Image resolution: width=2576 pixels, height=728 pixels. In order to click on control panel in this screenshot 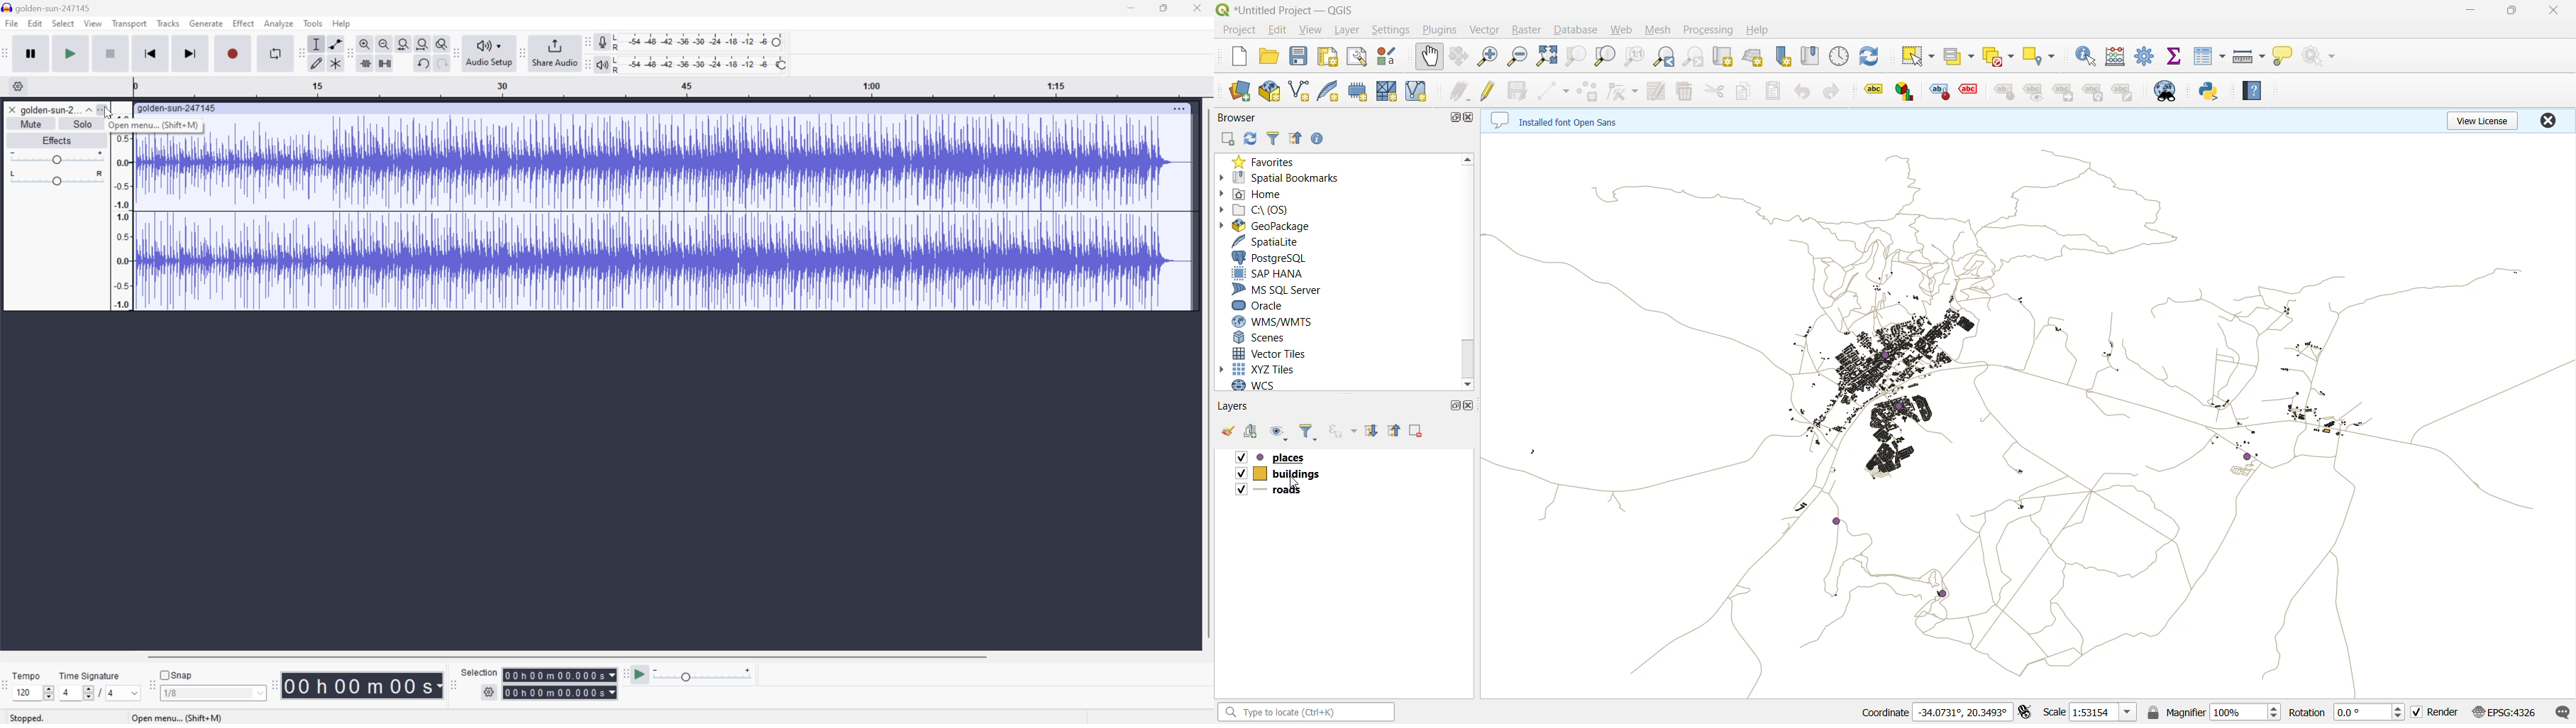, I will do `click(1840, 57)`.